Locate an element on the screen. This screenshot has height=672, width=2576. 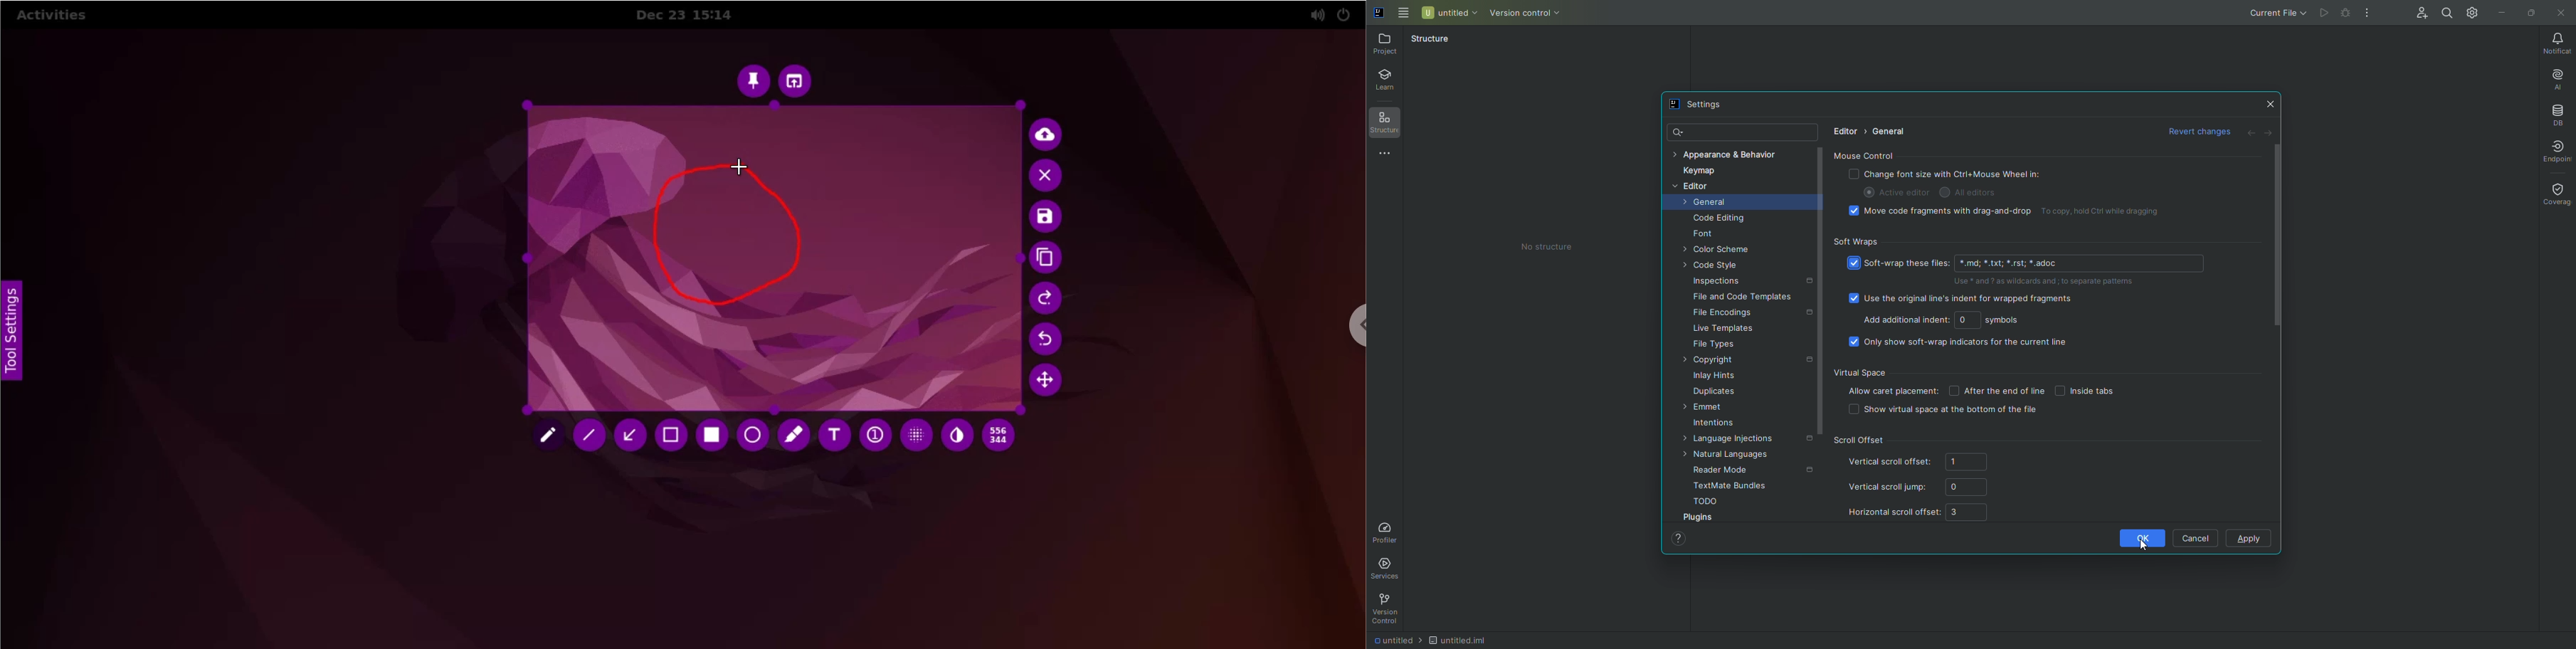
Database is located at coordinates (2557, 113).